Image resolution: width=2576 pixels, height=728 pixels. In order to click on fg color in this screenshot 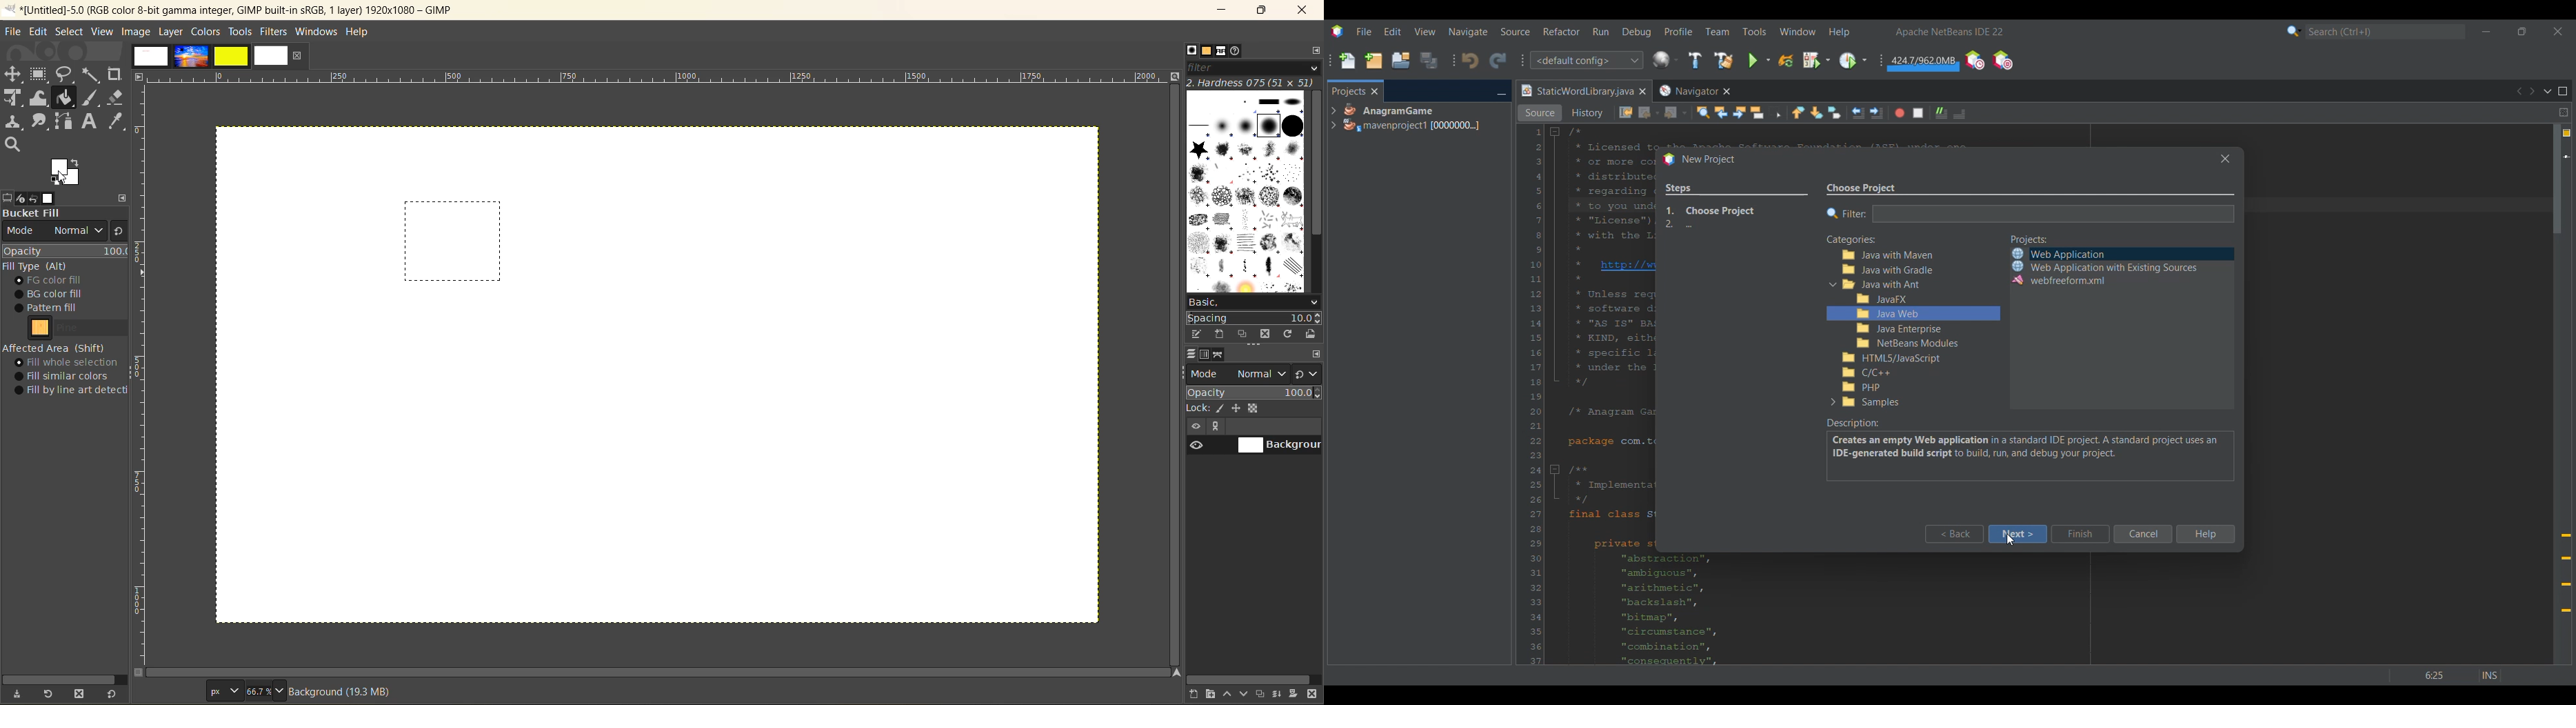, I will do `click(54, 281)`.